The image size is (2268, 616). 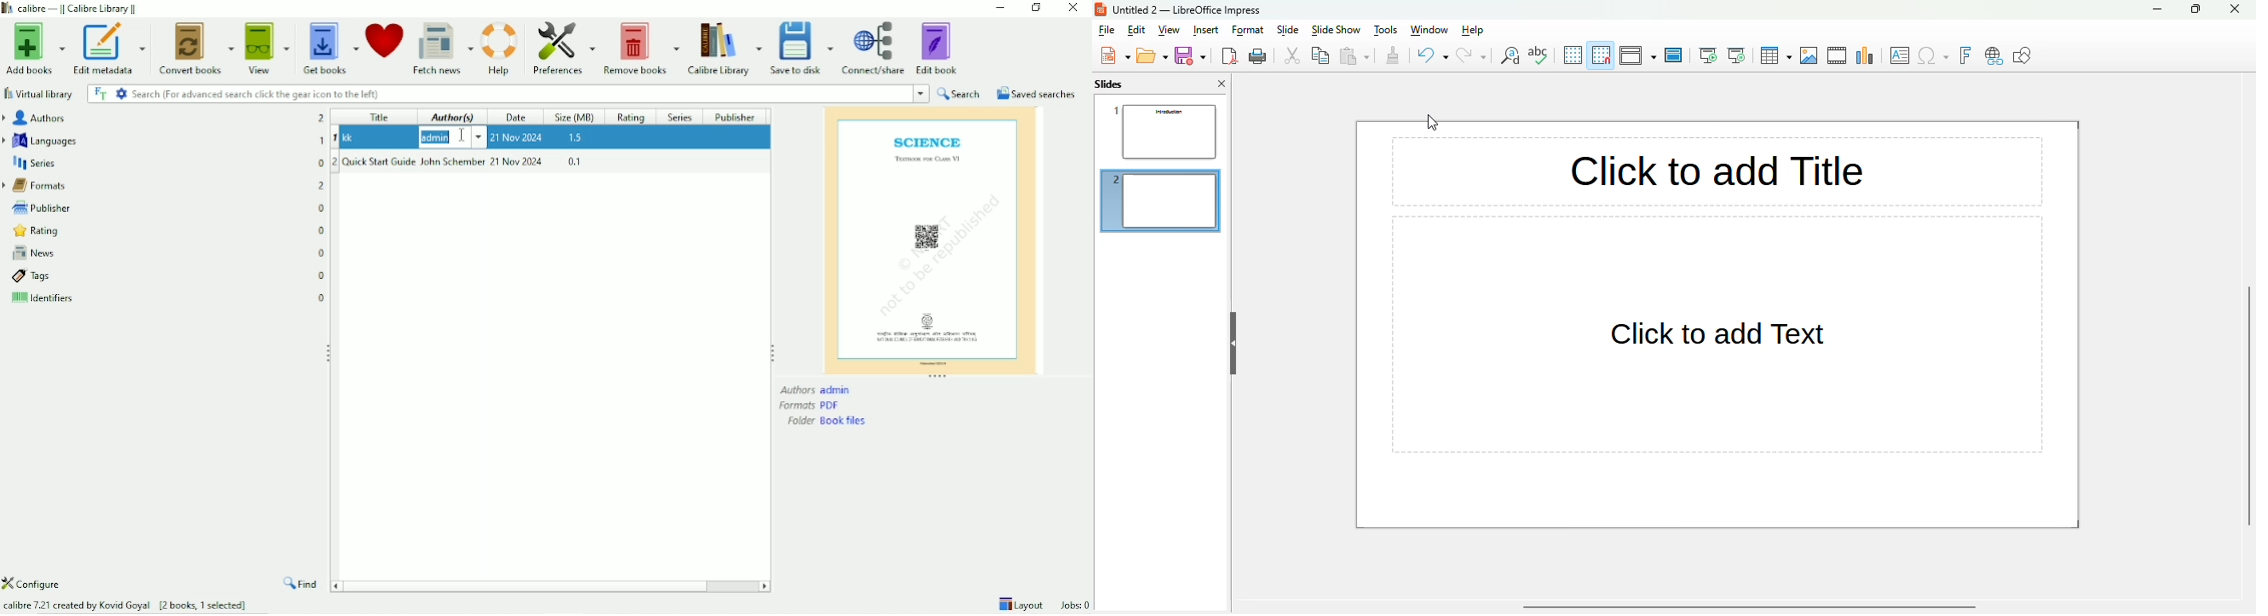 I want to click on display views, so click(x=1639, y=55).